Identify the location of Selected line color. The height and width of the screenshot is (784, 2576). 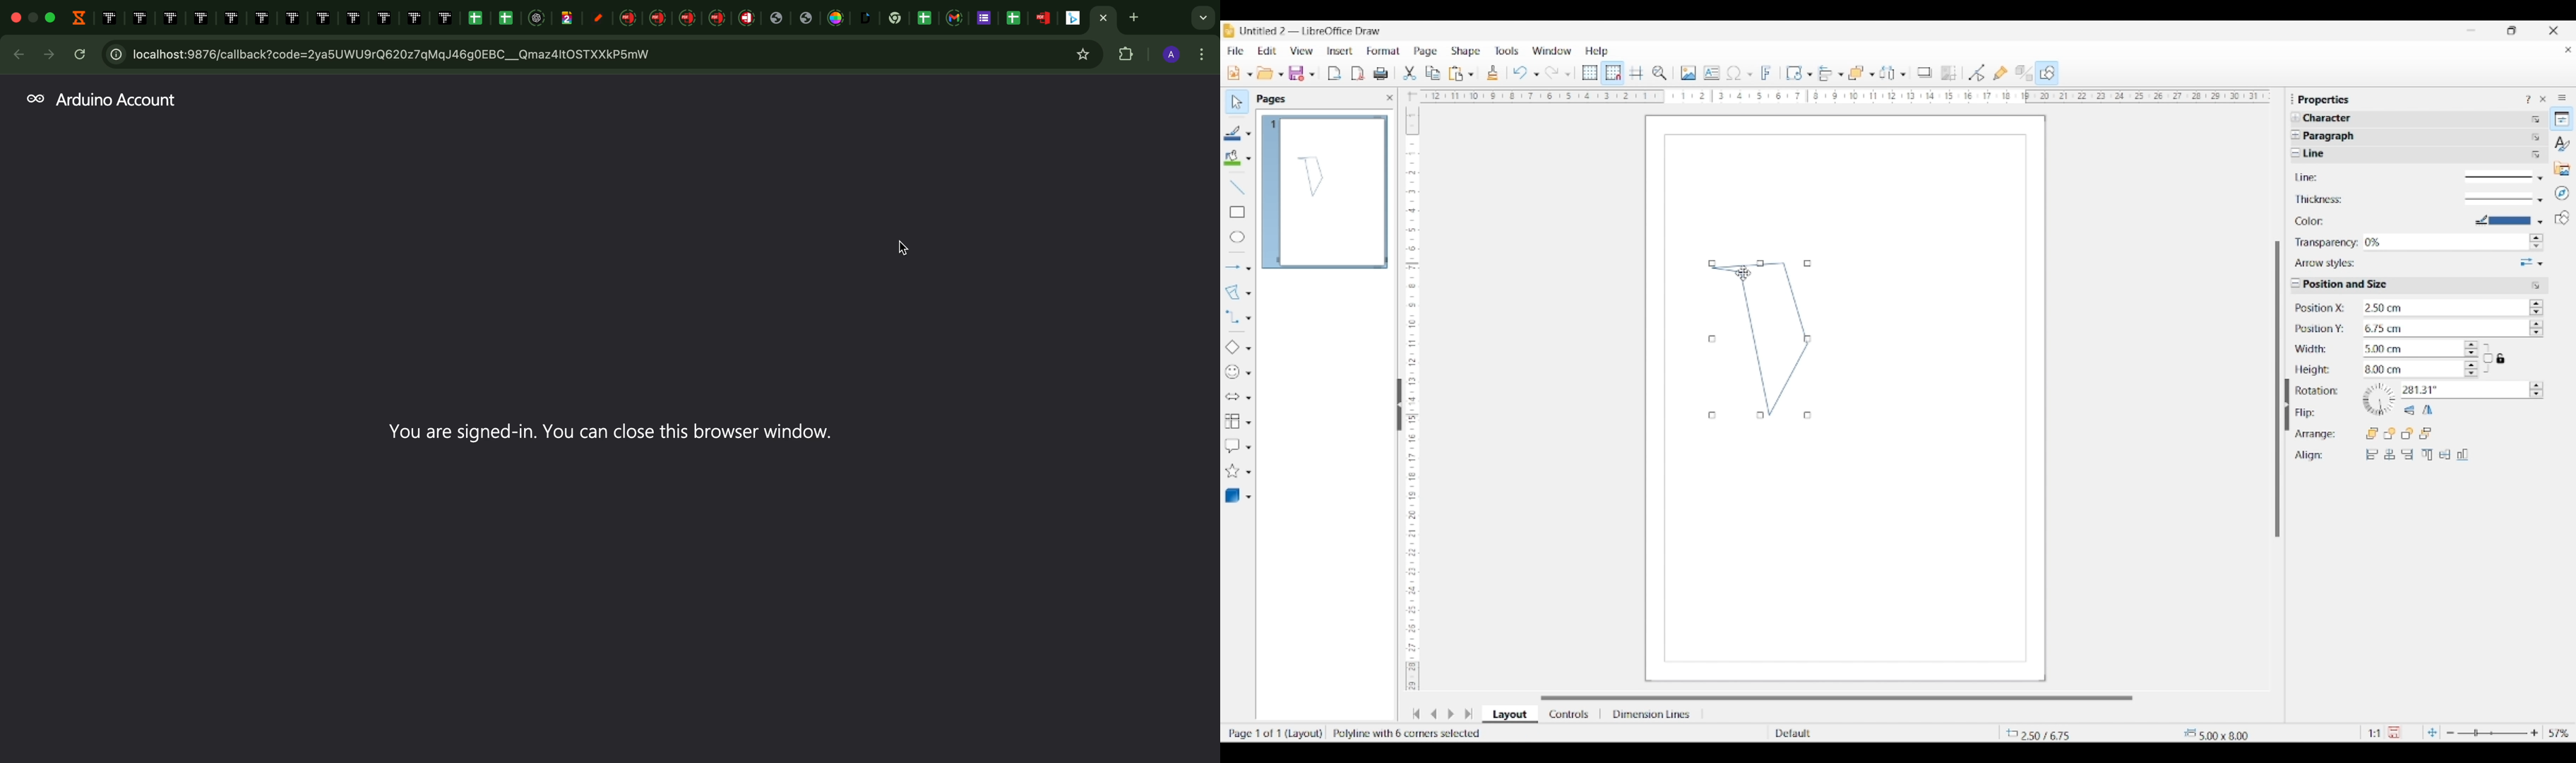
(1233, 133).